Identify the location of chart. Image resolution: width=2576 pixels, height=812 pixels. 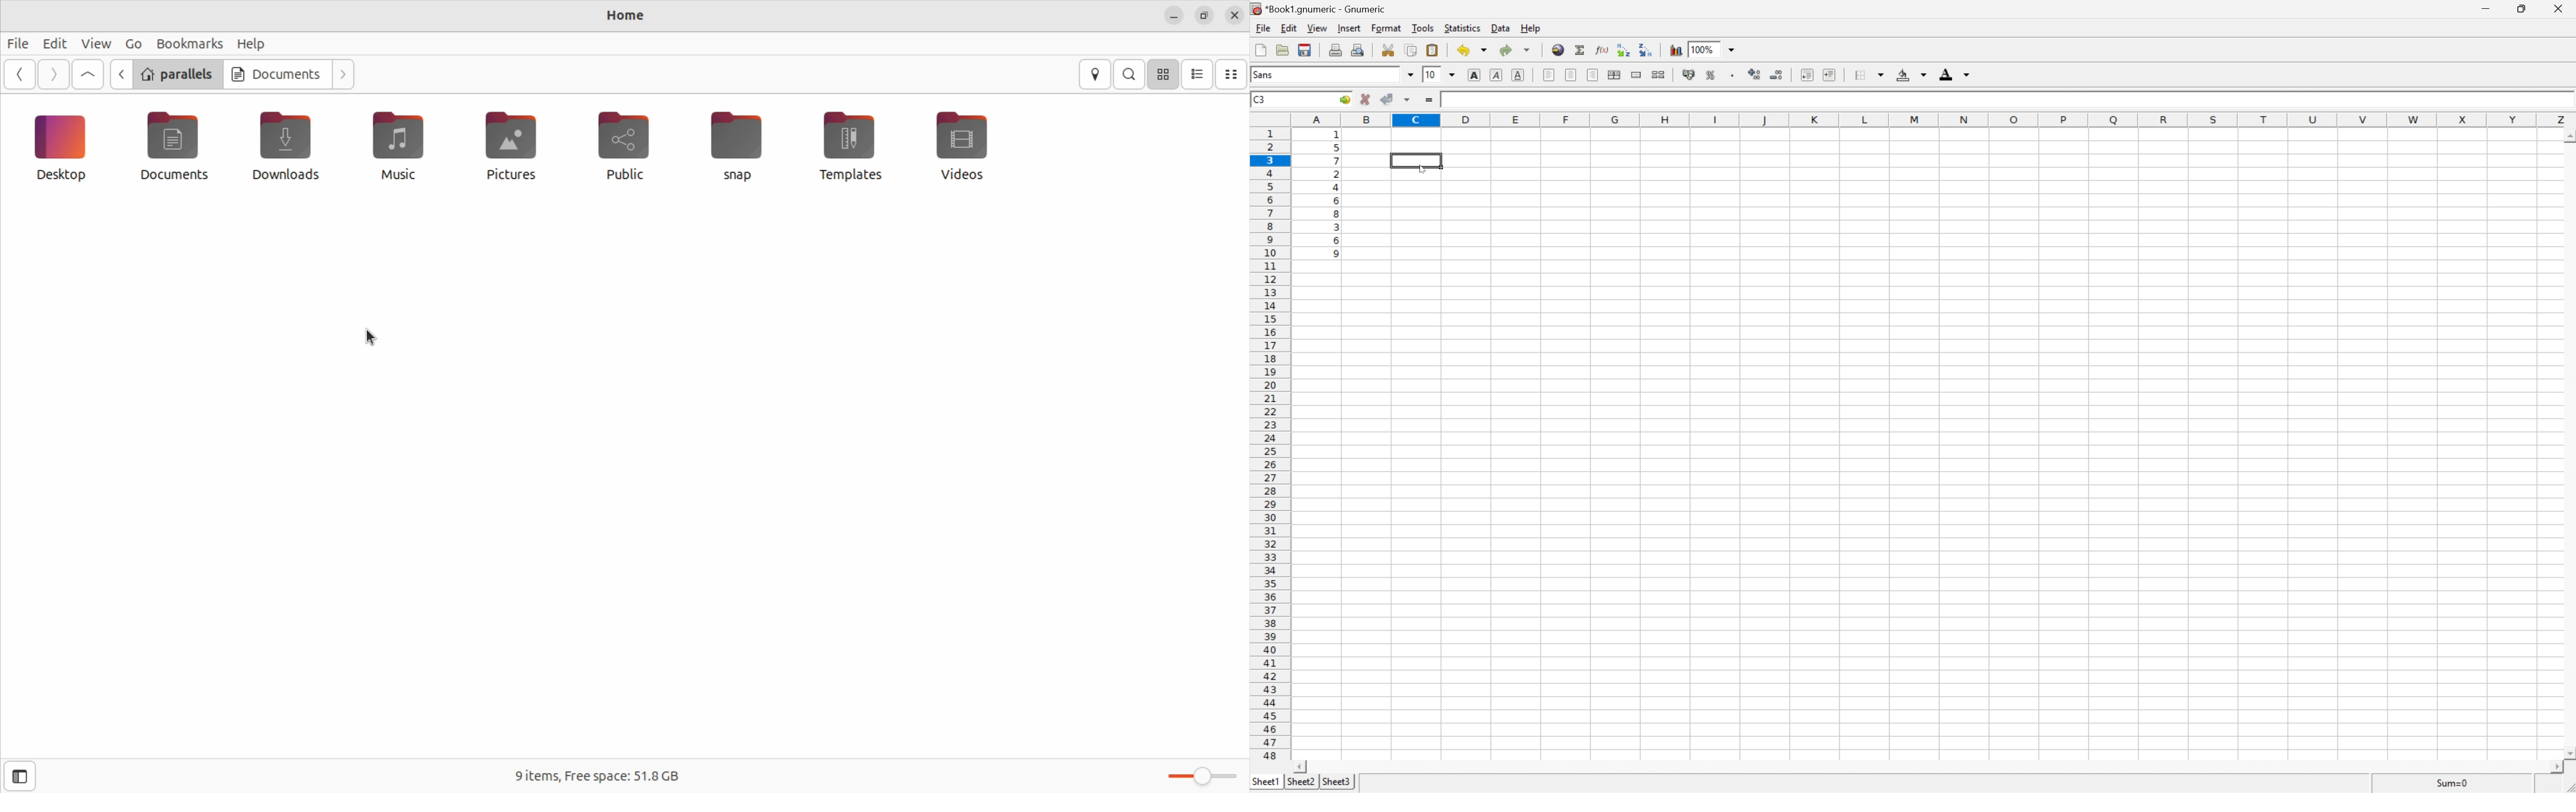
(1673, 49).